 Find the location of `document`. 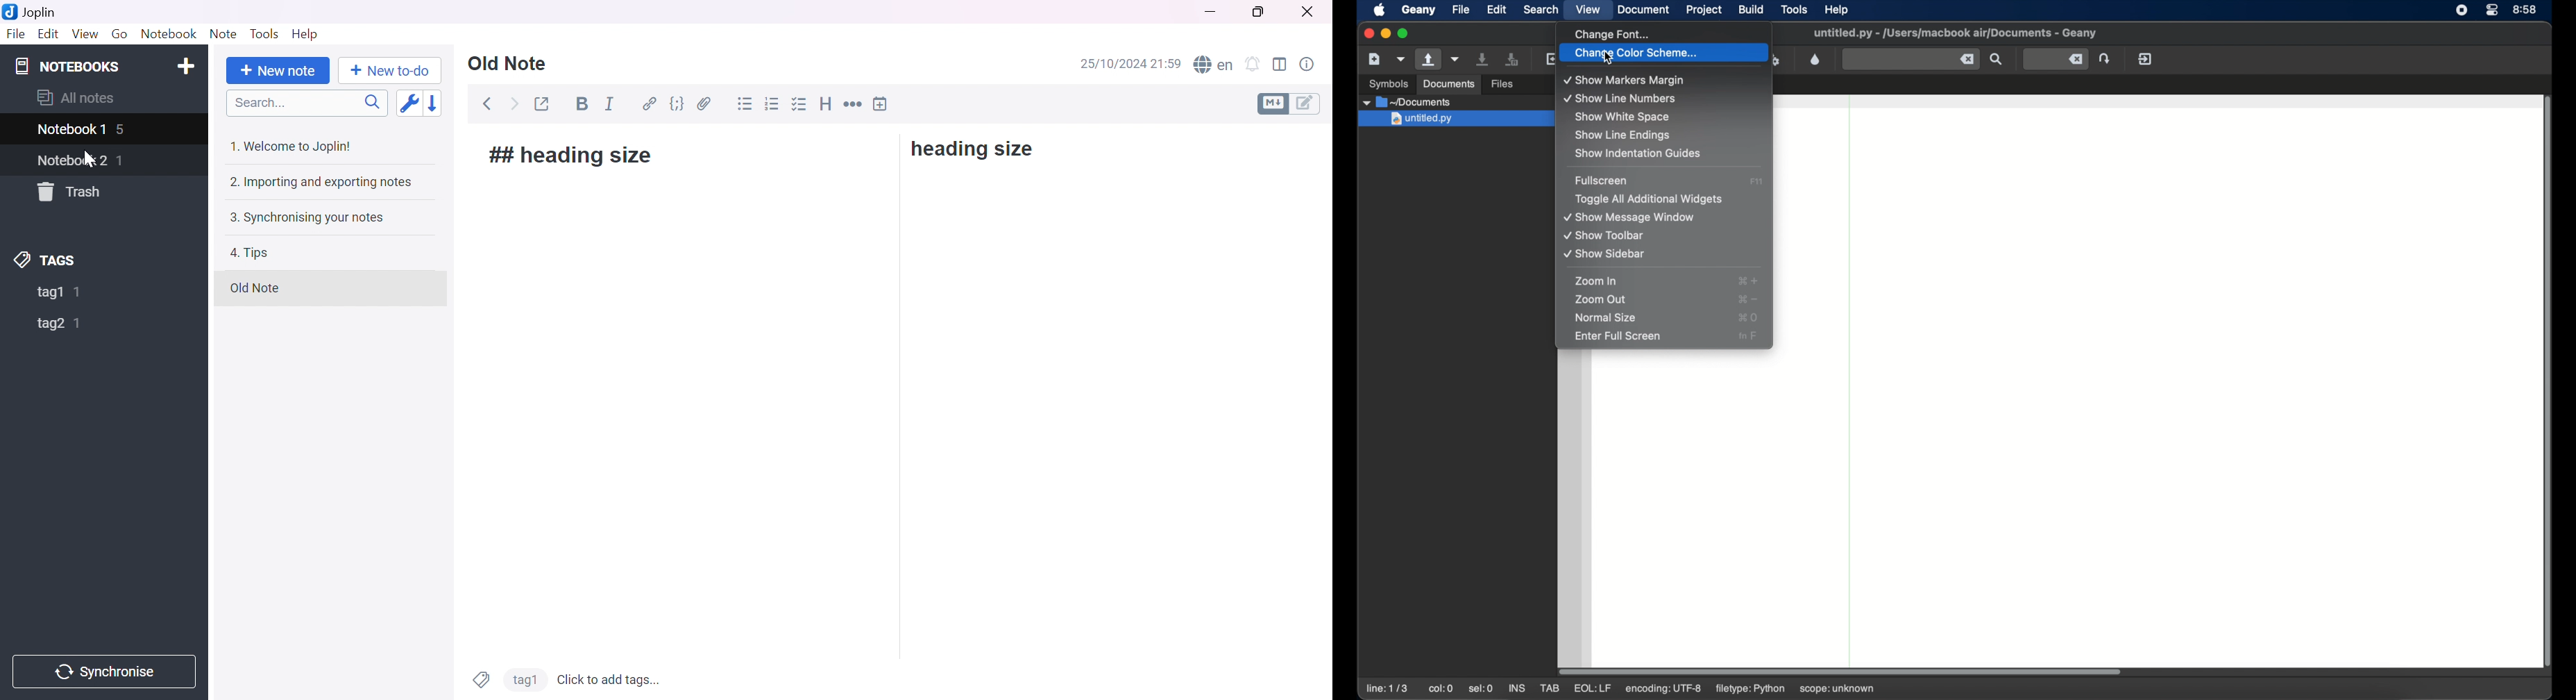

document is located at coordinates (1644, 10).